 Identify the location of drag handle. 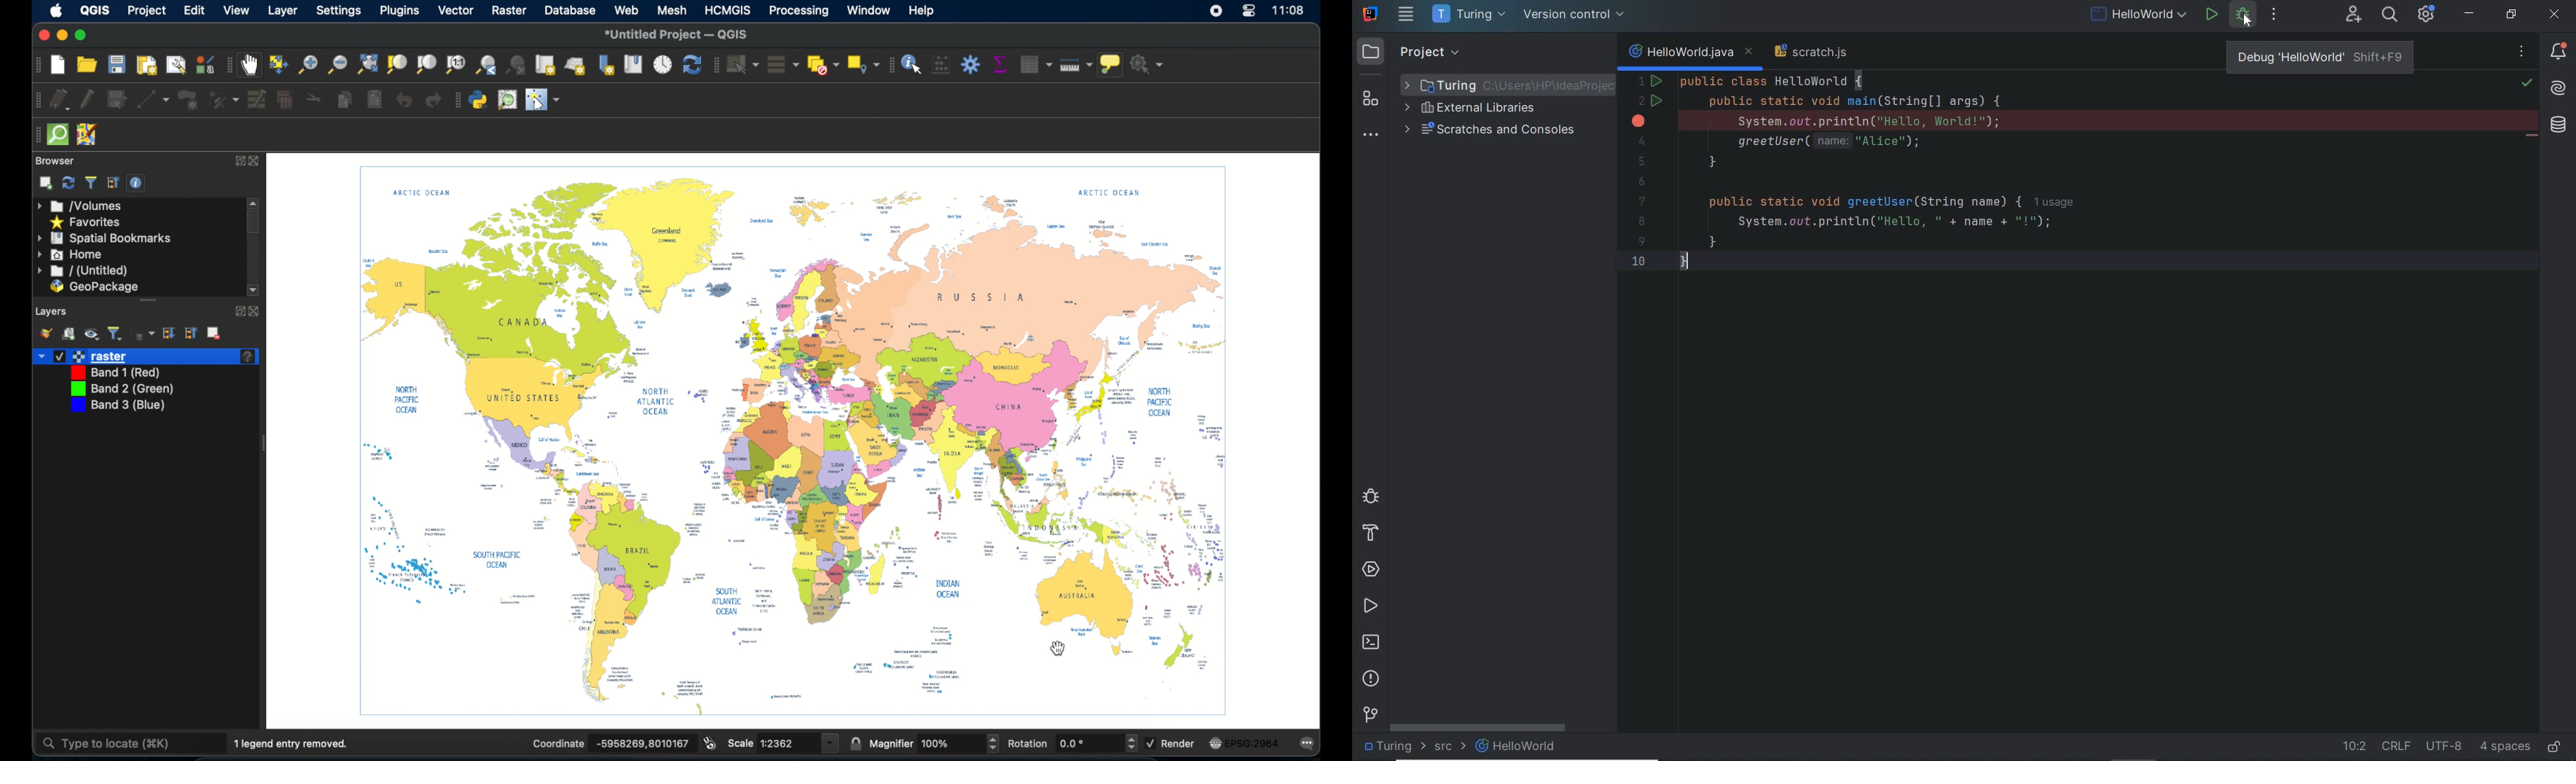
(149, 299).